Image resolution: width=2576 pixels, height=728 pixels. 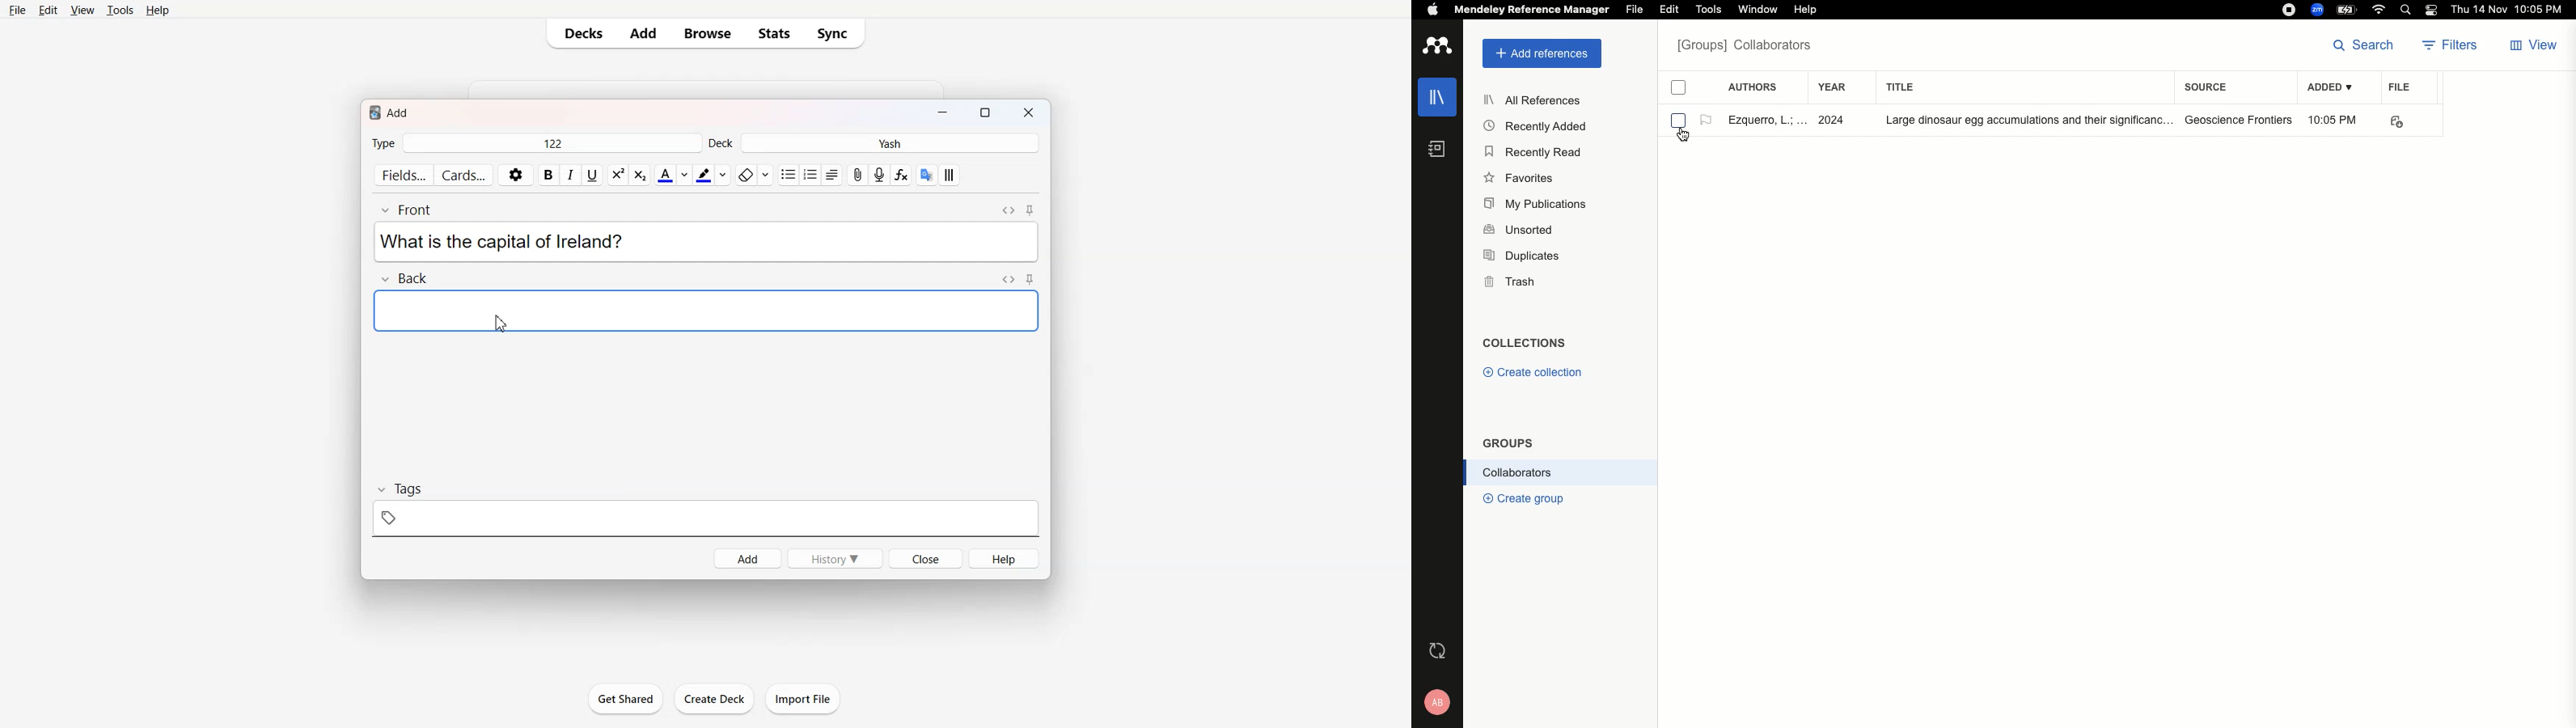 What do you see at coordinates (618, 175) in the screenshot?
I see `Subscript` at bounding box center [618, 175].